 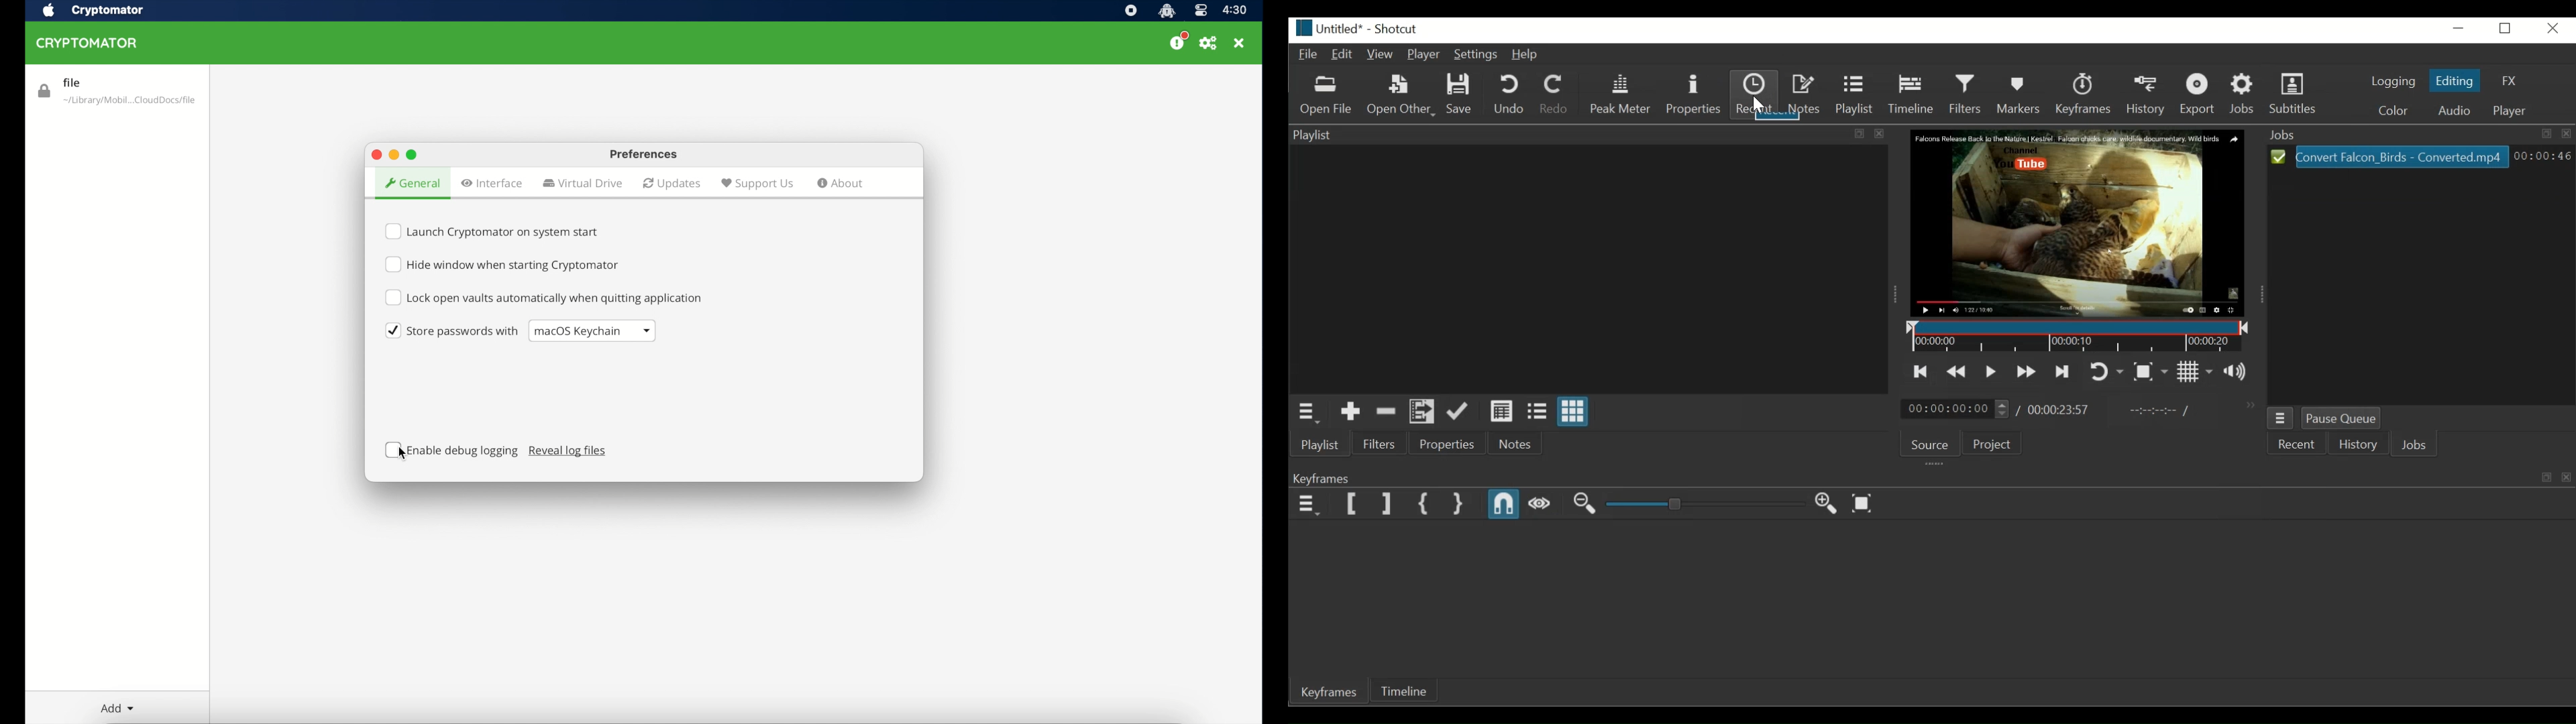 I want to click on Cursor, so click(x=1757, y=105).